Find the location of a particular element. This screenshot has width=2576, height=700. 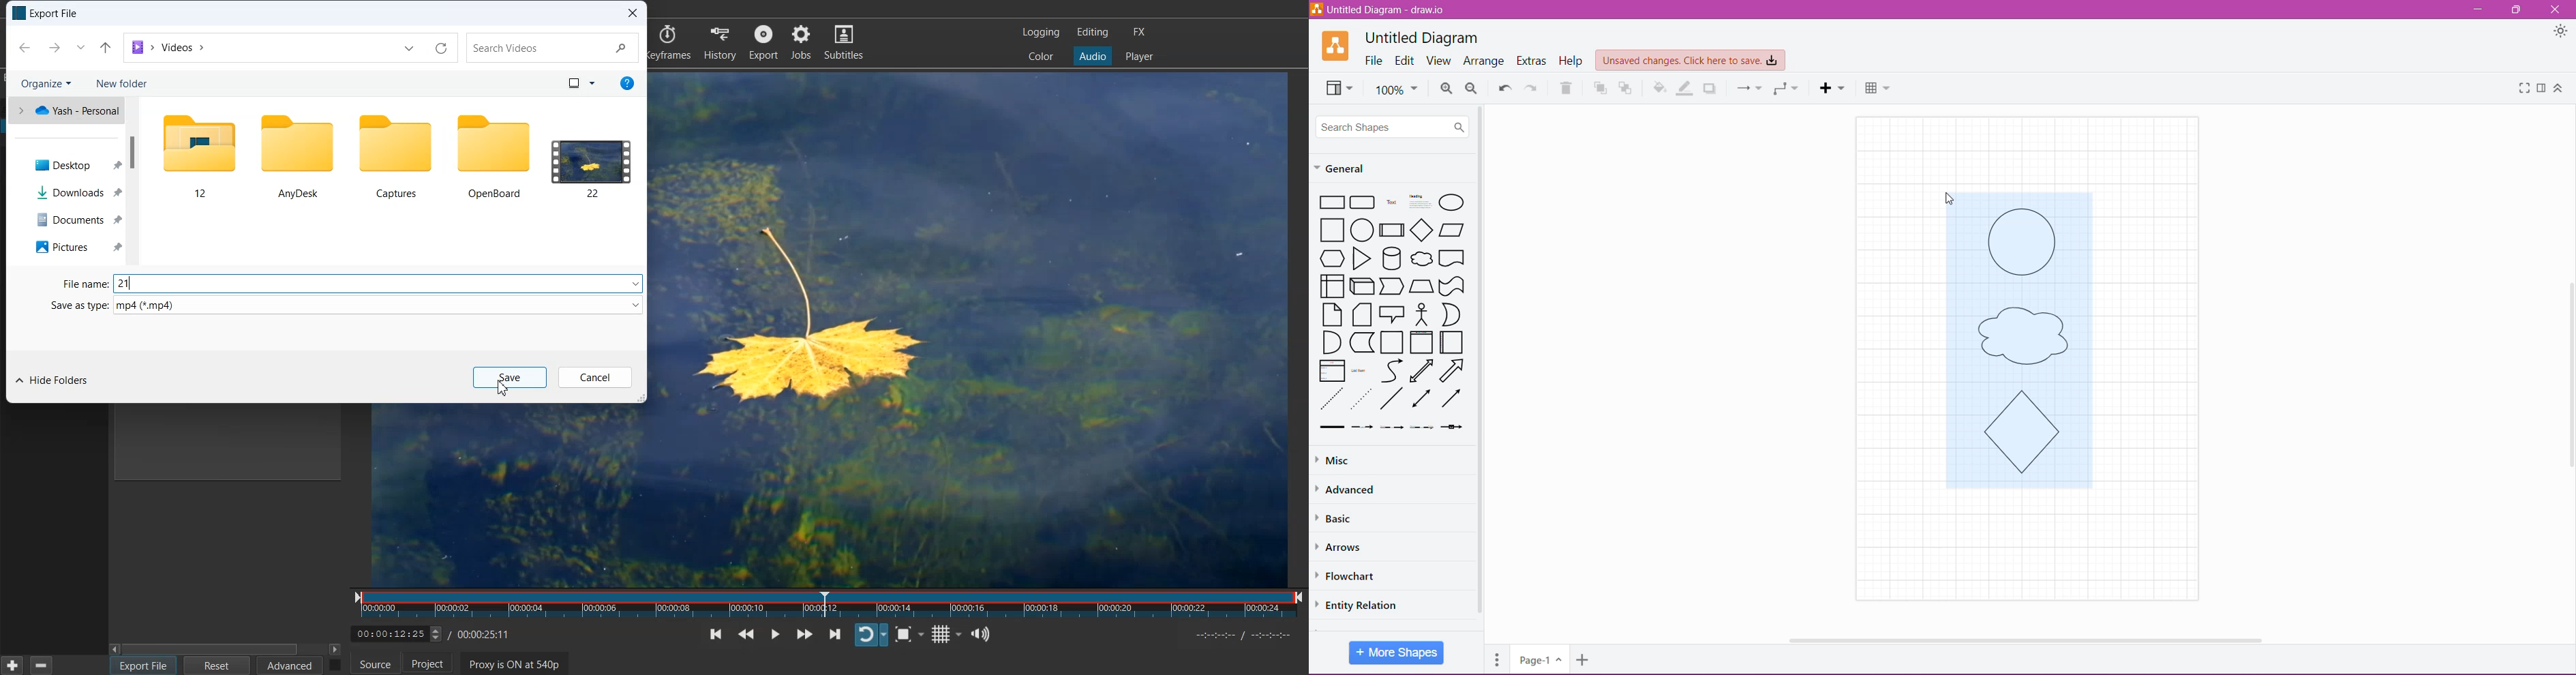

Page 1 is located at coordinates (1539, 658).